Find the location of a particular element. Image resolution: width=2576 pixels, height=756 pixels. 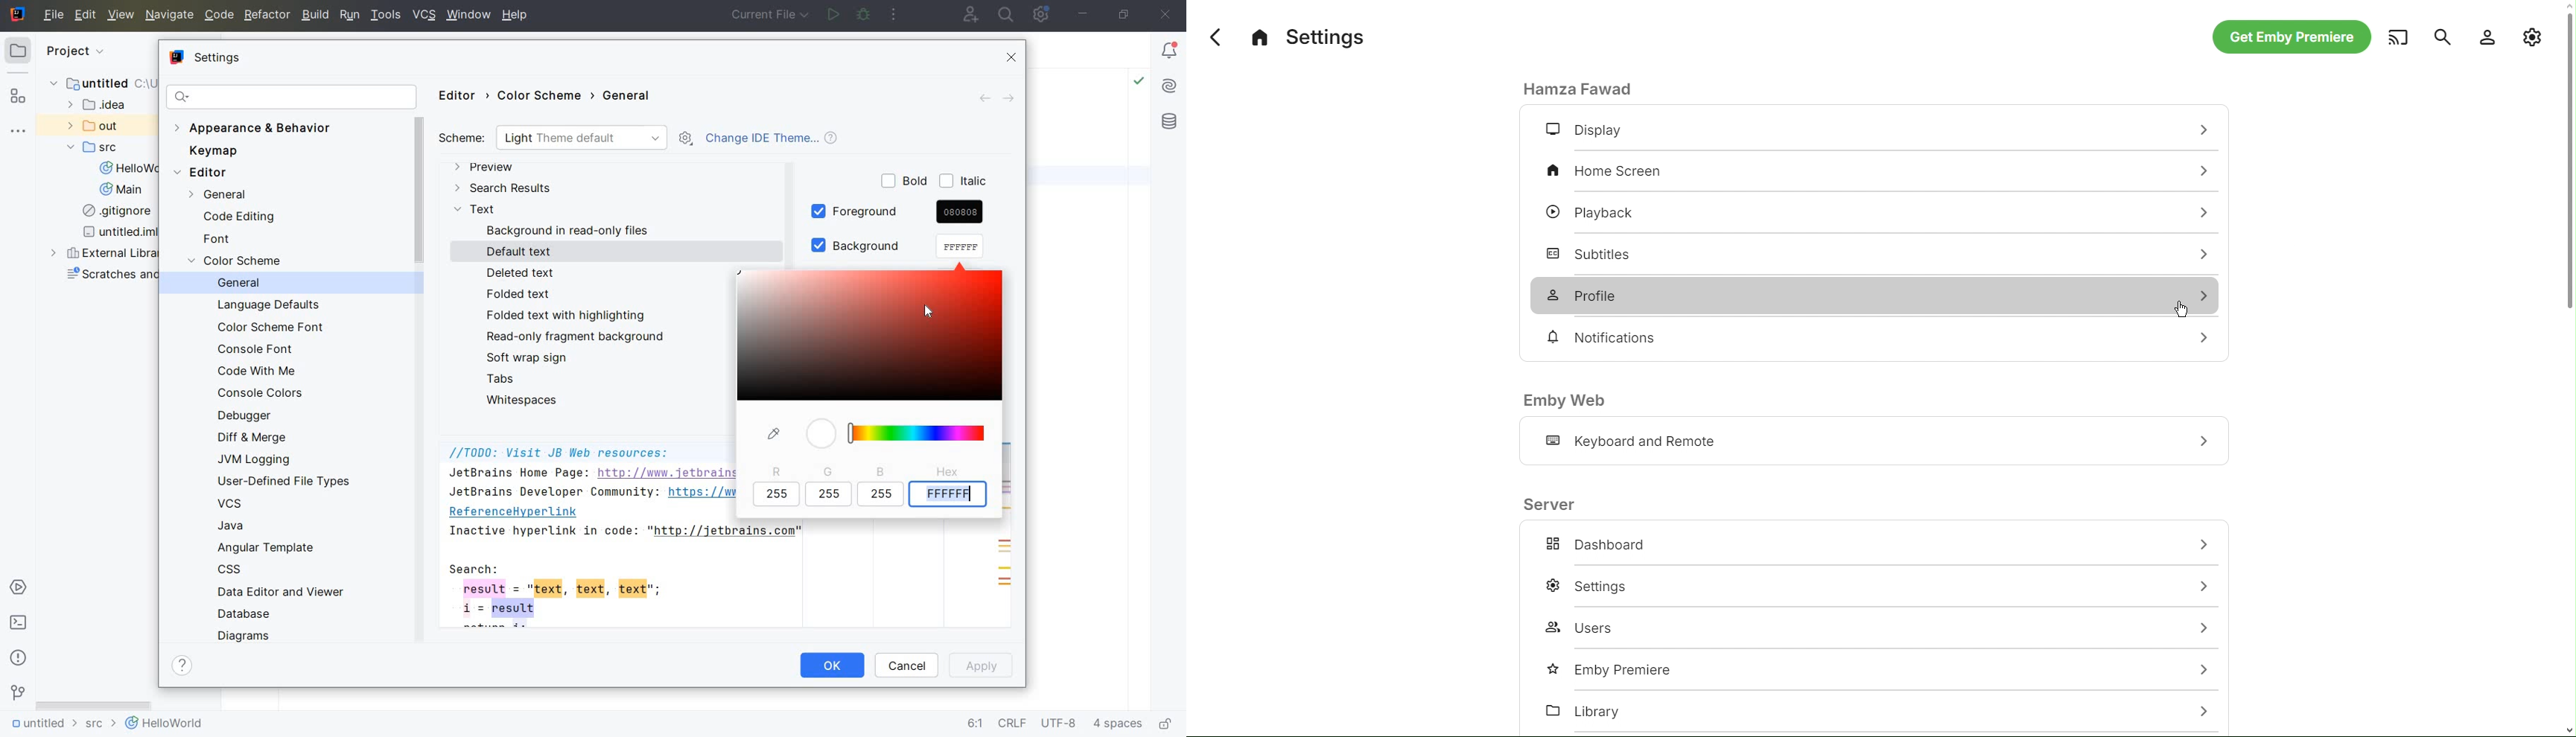

go is located at coordinates (2207, 214).